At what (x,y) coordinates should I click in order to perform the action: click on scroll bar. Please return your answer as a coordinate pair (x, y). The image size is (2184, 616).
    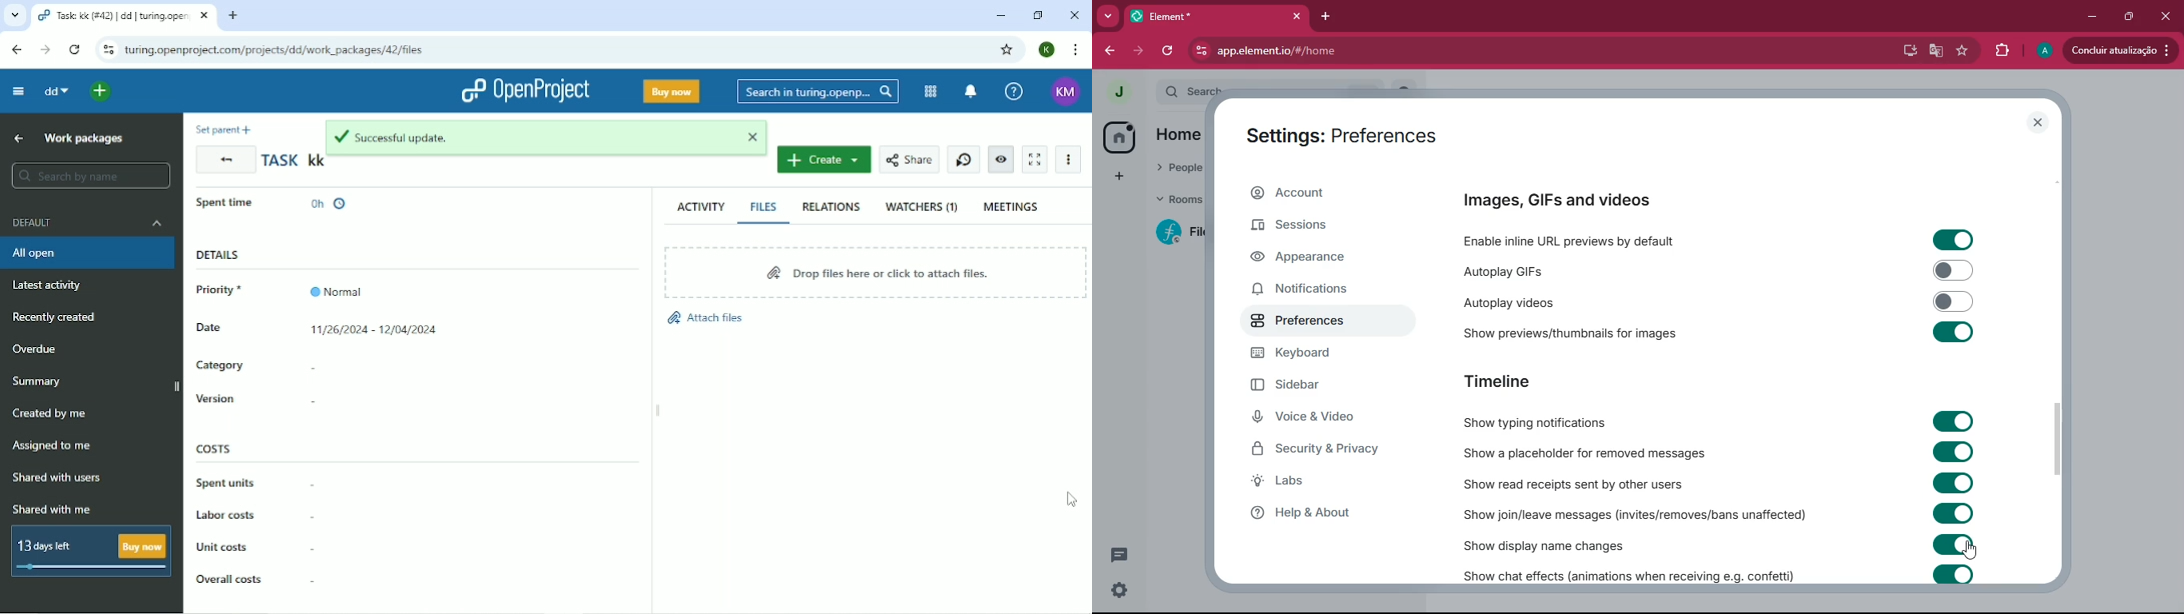
    Looking at the image, I should click on (2058, 437).